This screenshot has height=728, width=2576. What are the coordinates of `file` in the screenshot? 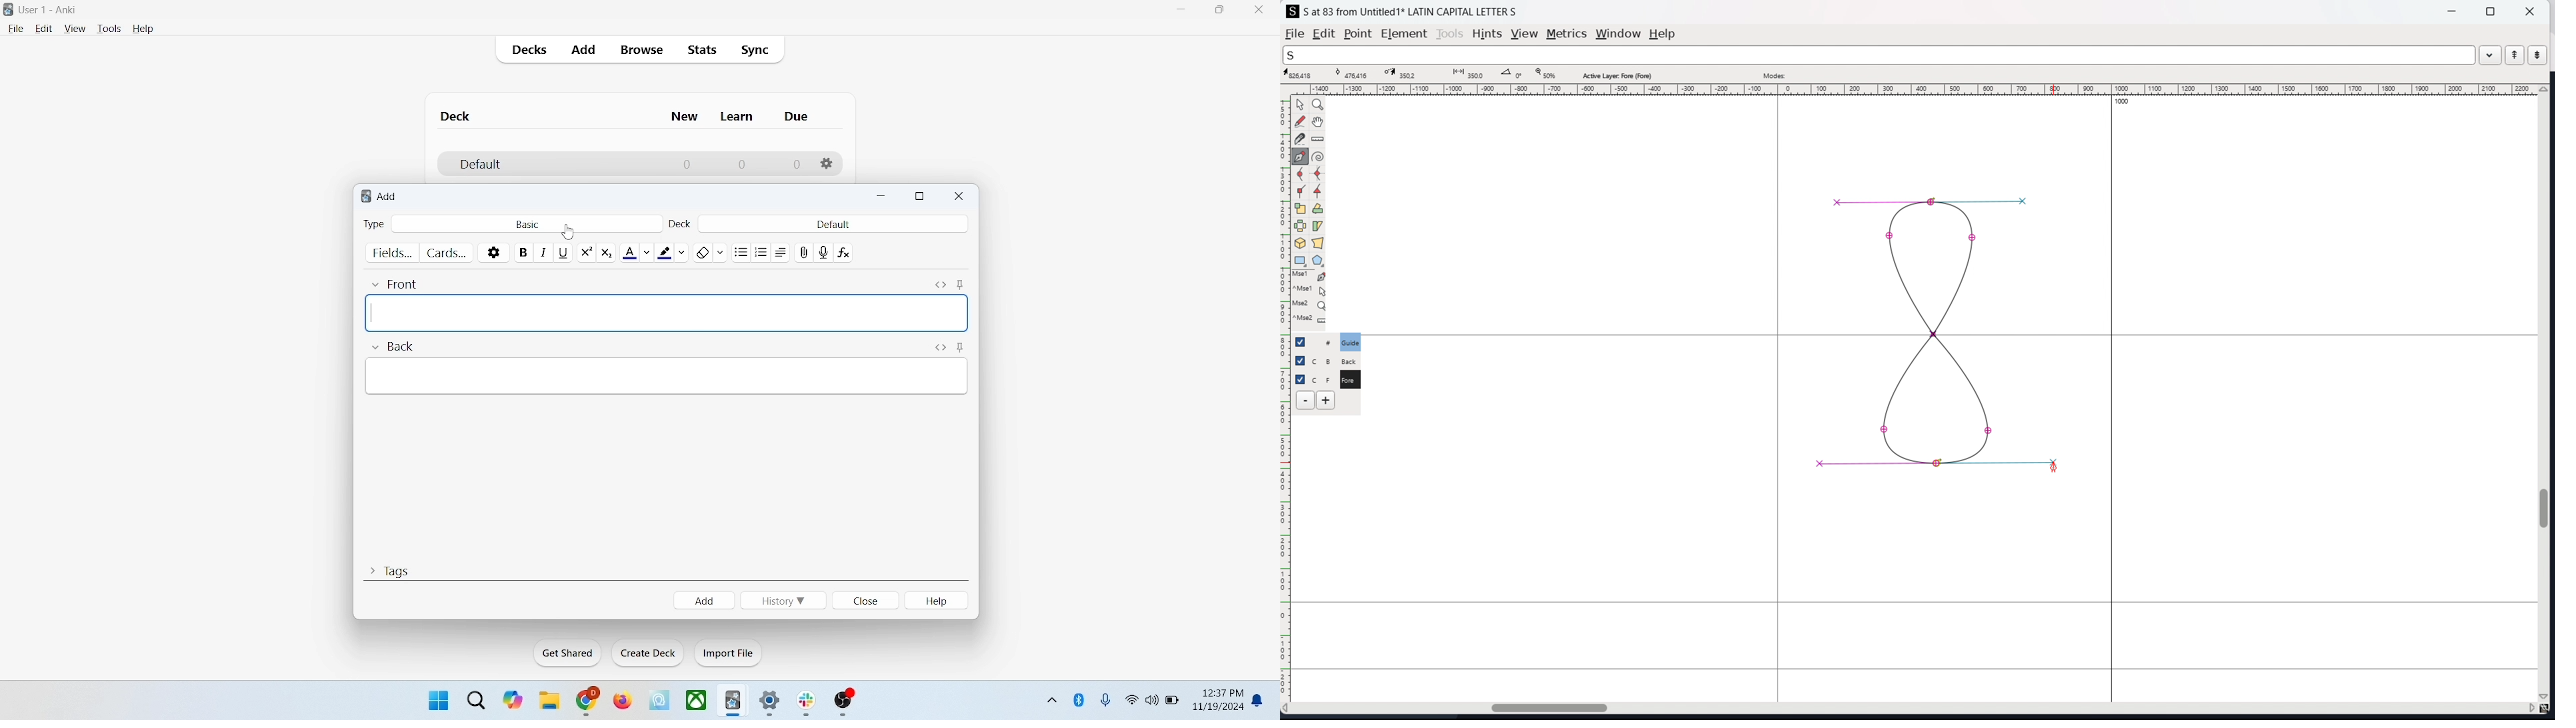 It's located at (1295, 33).